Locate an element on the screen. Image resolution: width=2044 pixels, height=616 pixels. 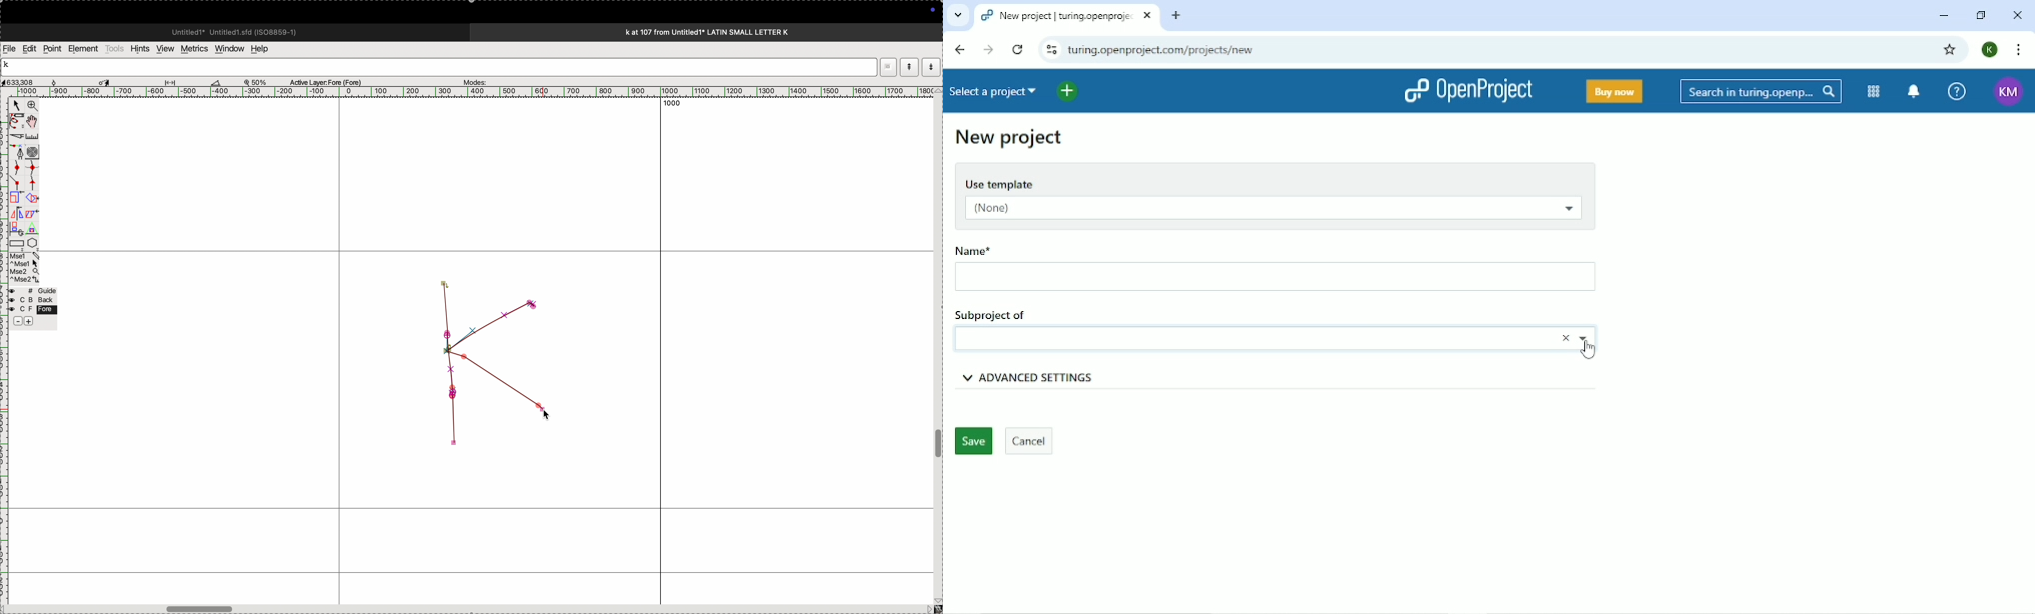
pen is located at coordinates (17, 121).